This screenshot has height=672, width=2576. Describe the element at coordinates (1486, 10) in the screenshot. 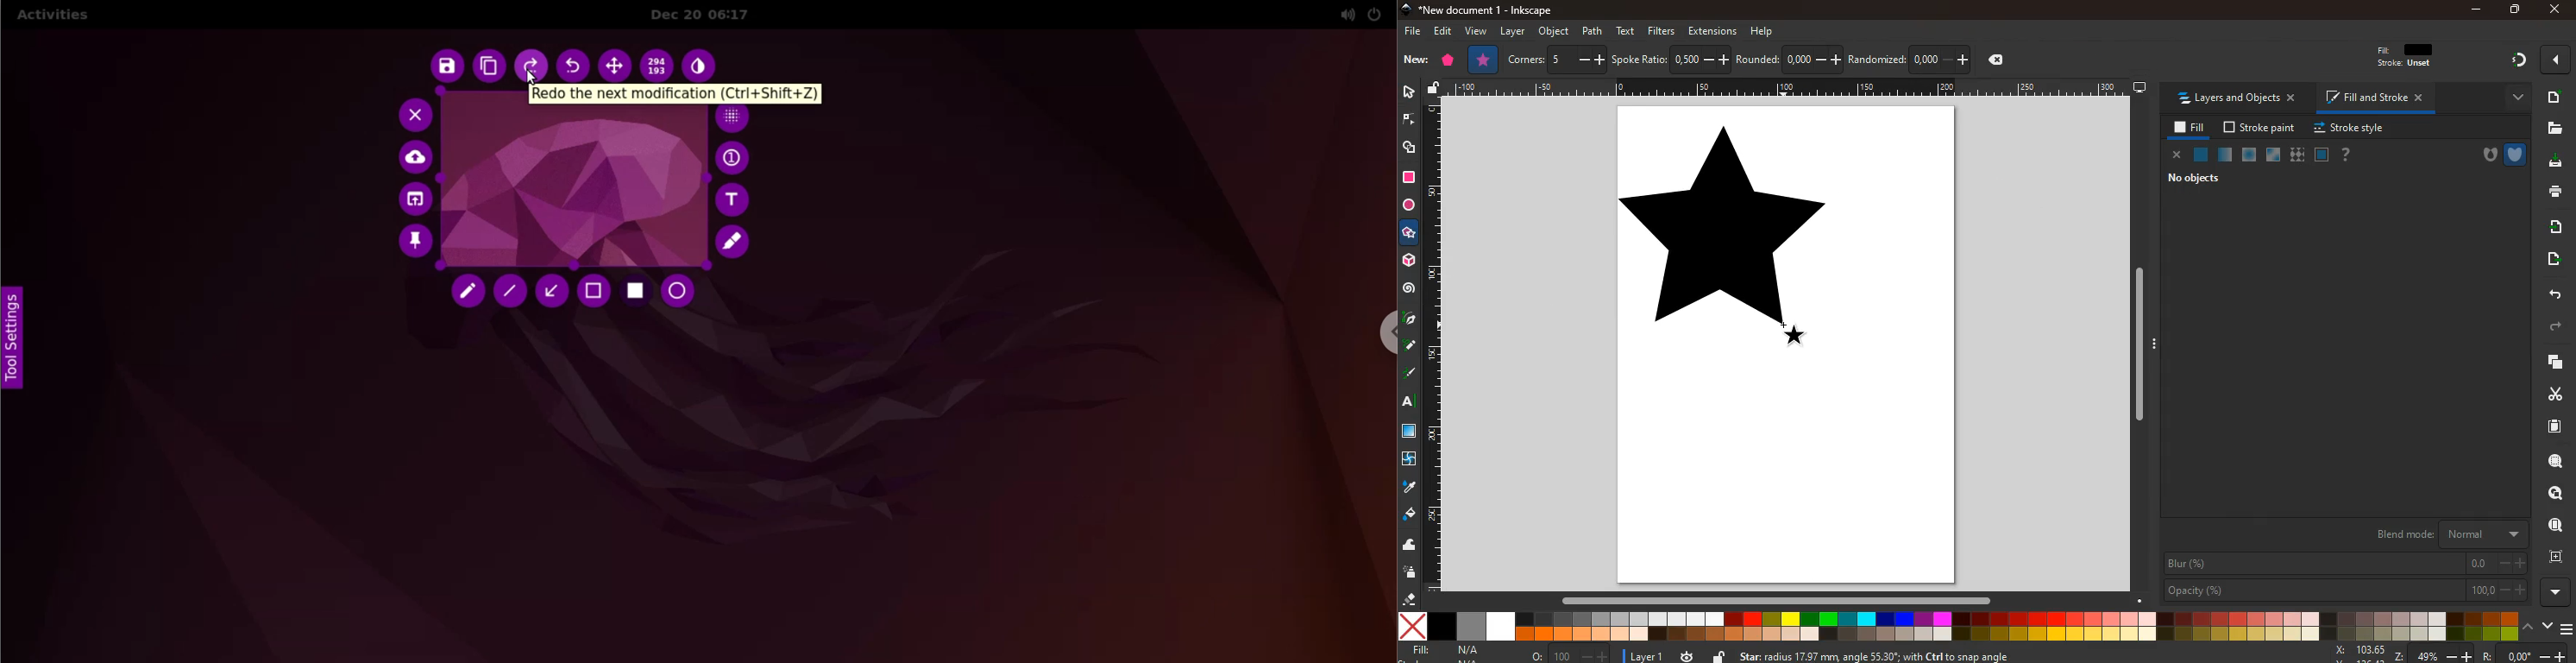

I see `*New document 1 - inkscape` at that location.